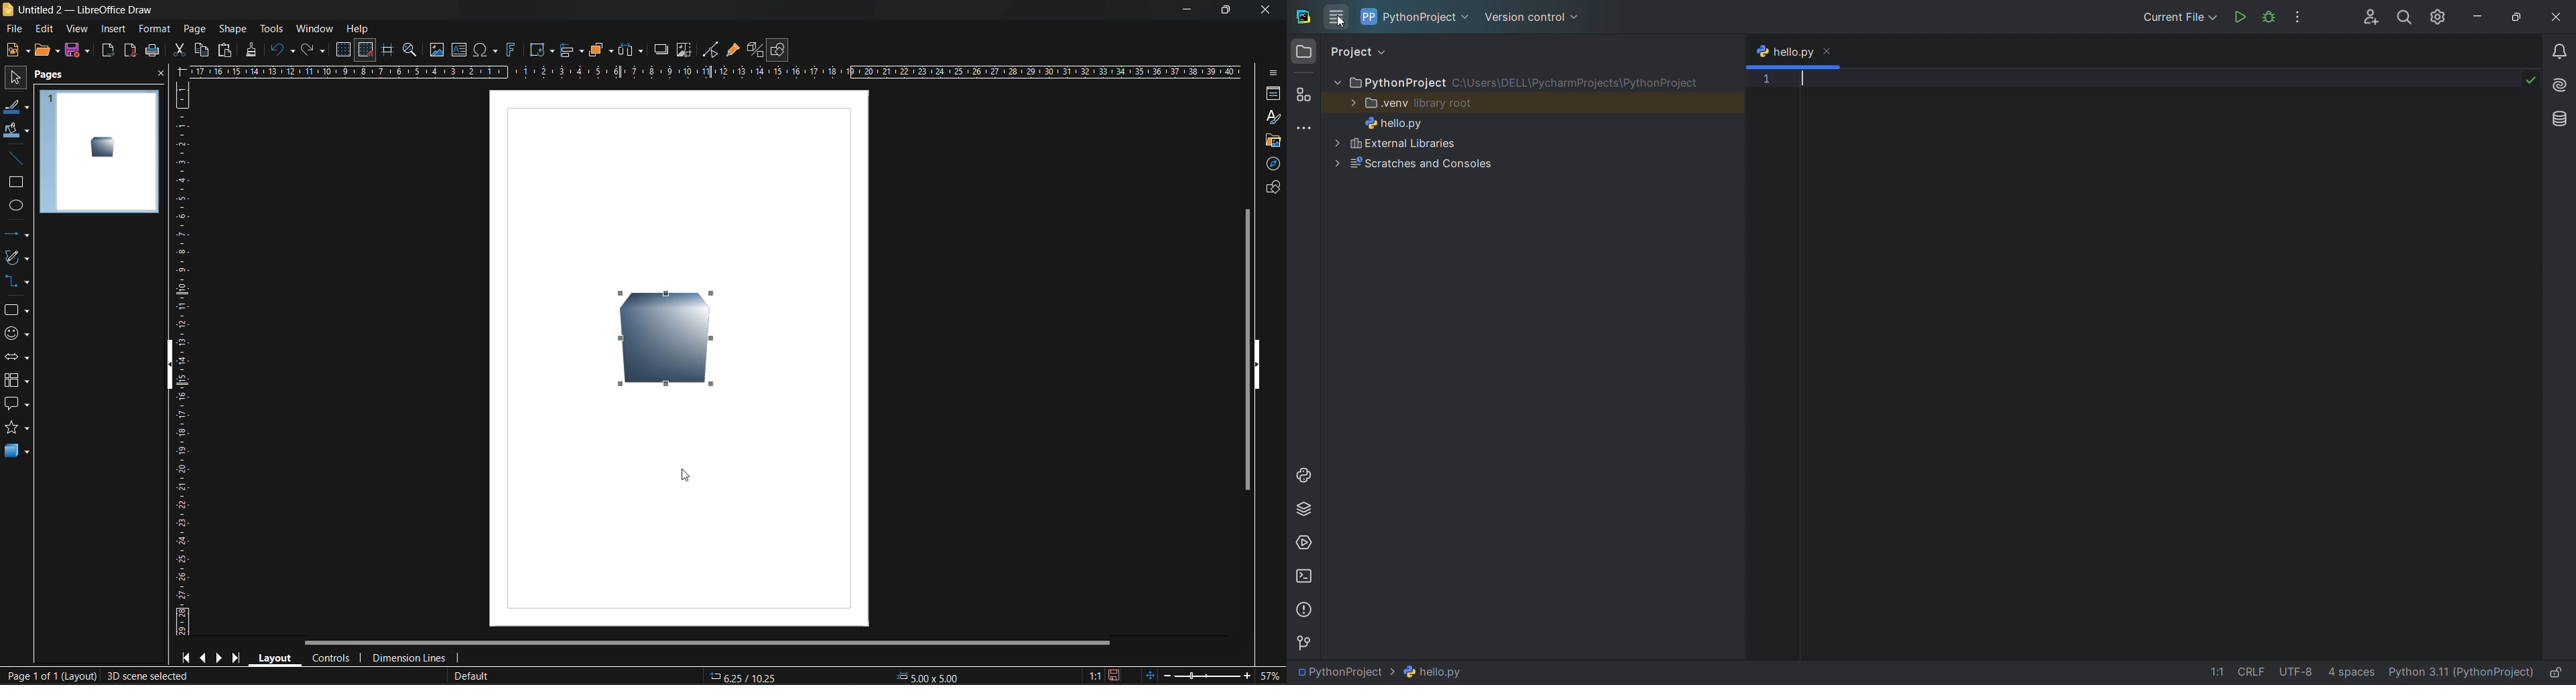 Image resolution: width=2576 pixels, height=700 pixels. What do you see at coordinates (1181, 10) in the screenshot?
I see `minimize` at bounding box center [1181, 10].